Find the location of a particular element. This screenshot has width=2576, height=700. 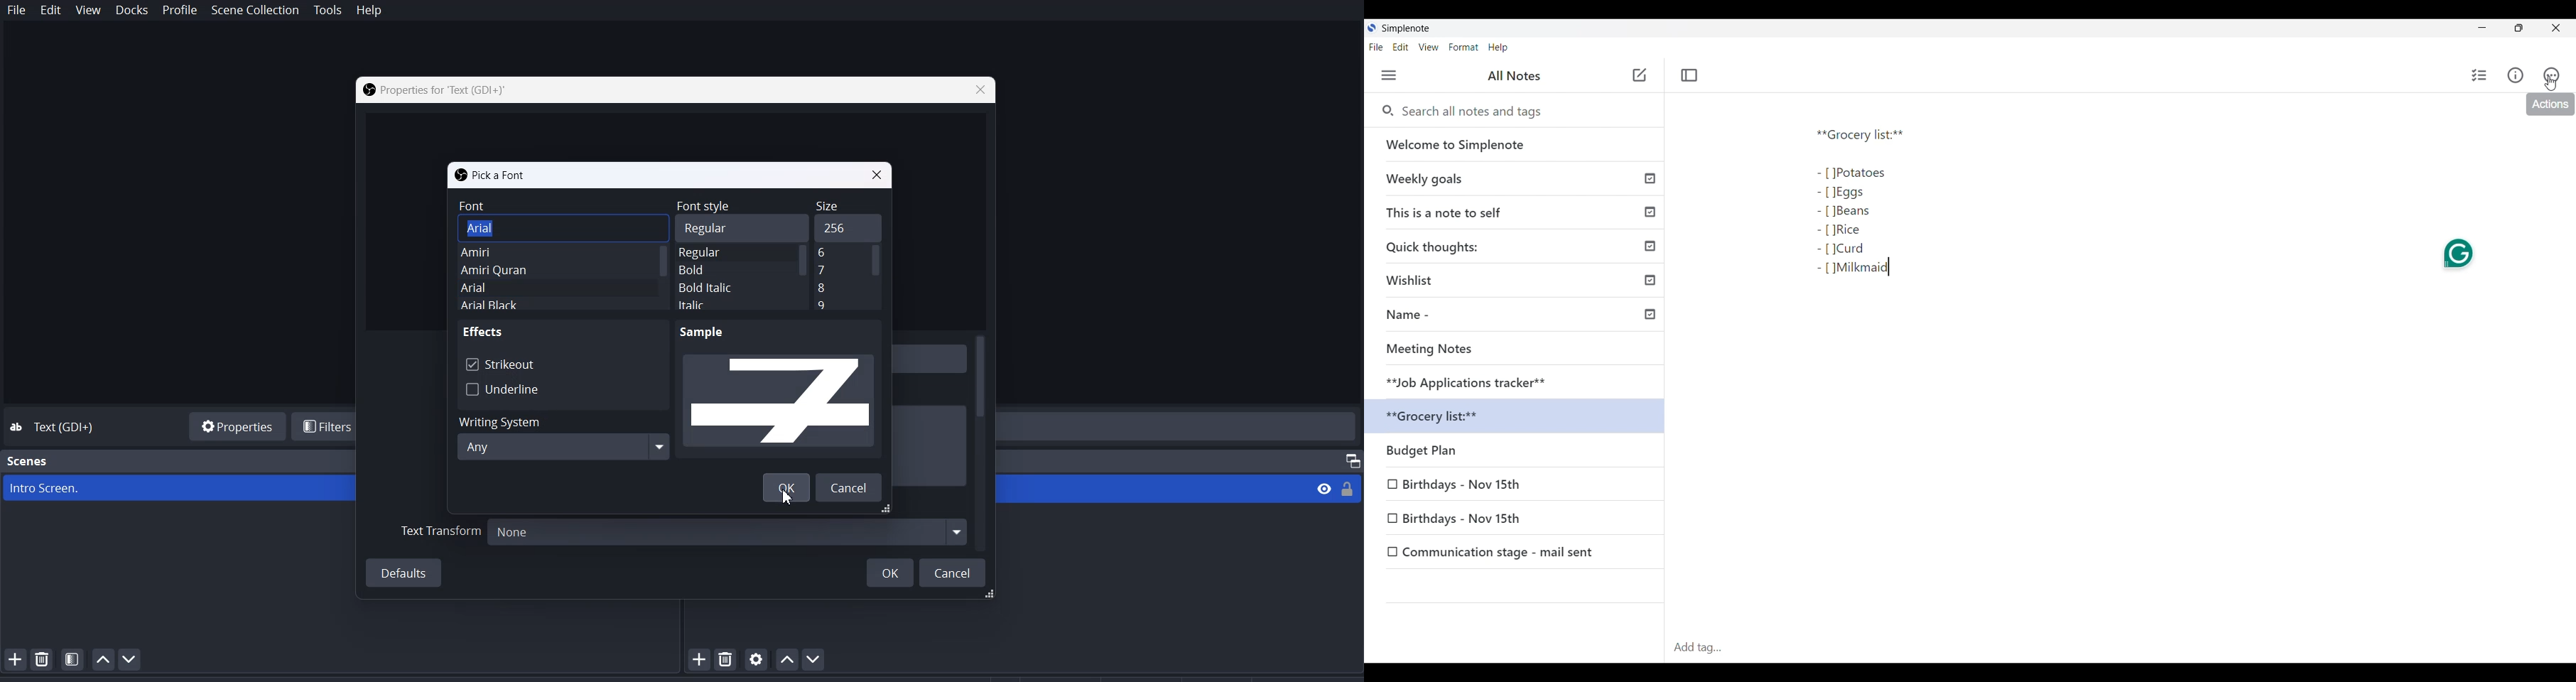

Close is located at coordinates (978, 90).